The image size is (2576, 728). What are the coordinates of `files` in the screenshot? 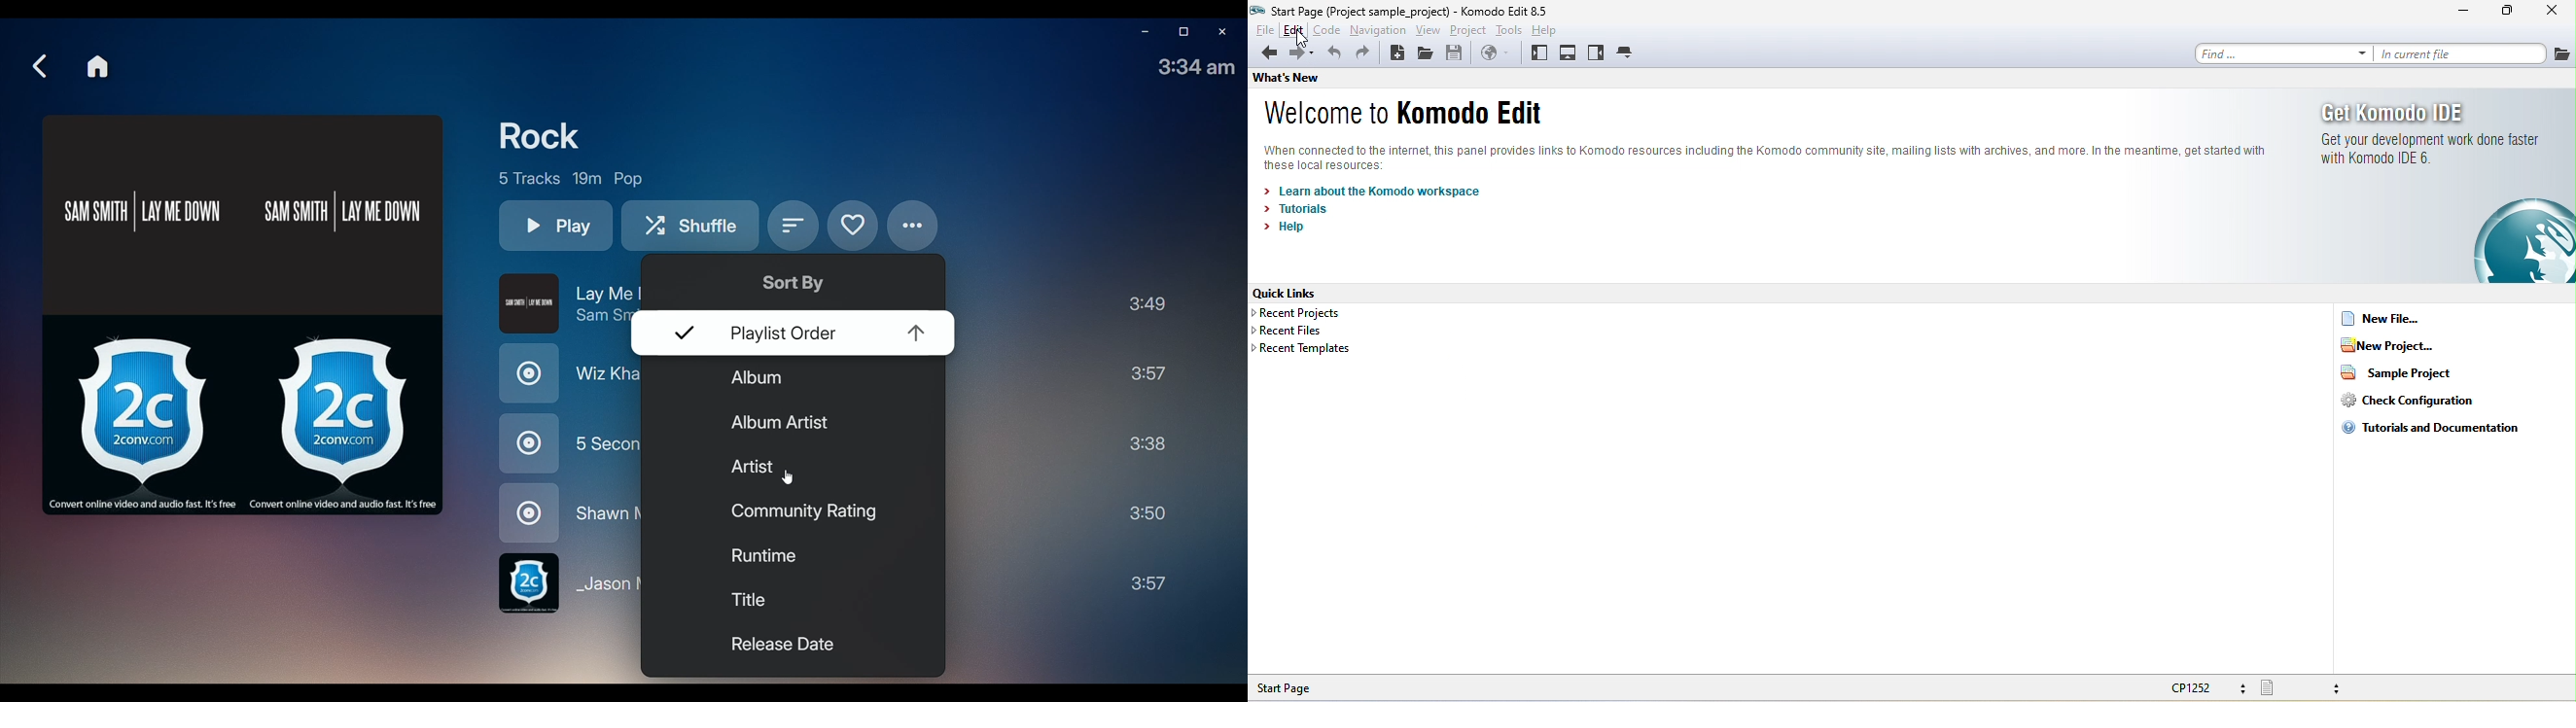 It's located at (2562, 54).